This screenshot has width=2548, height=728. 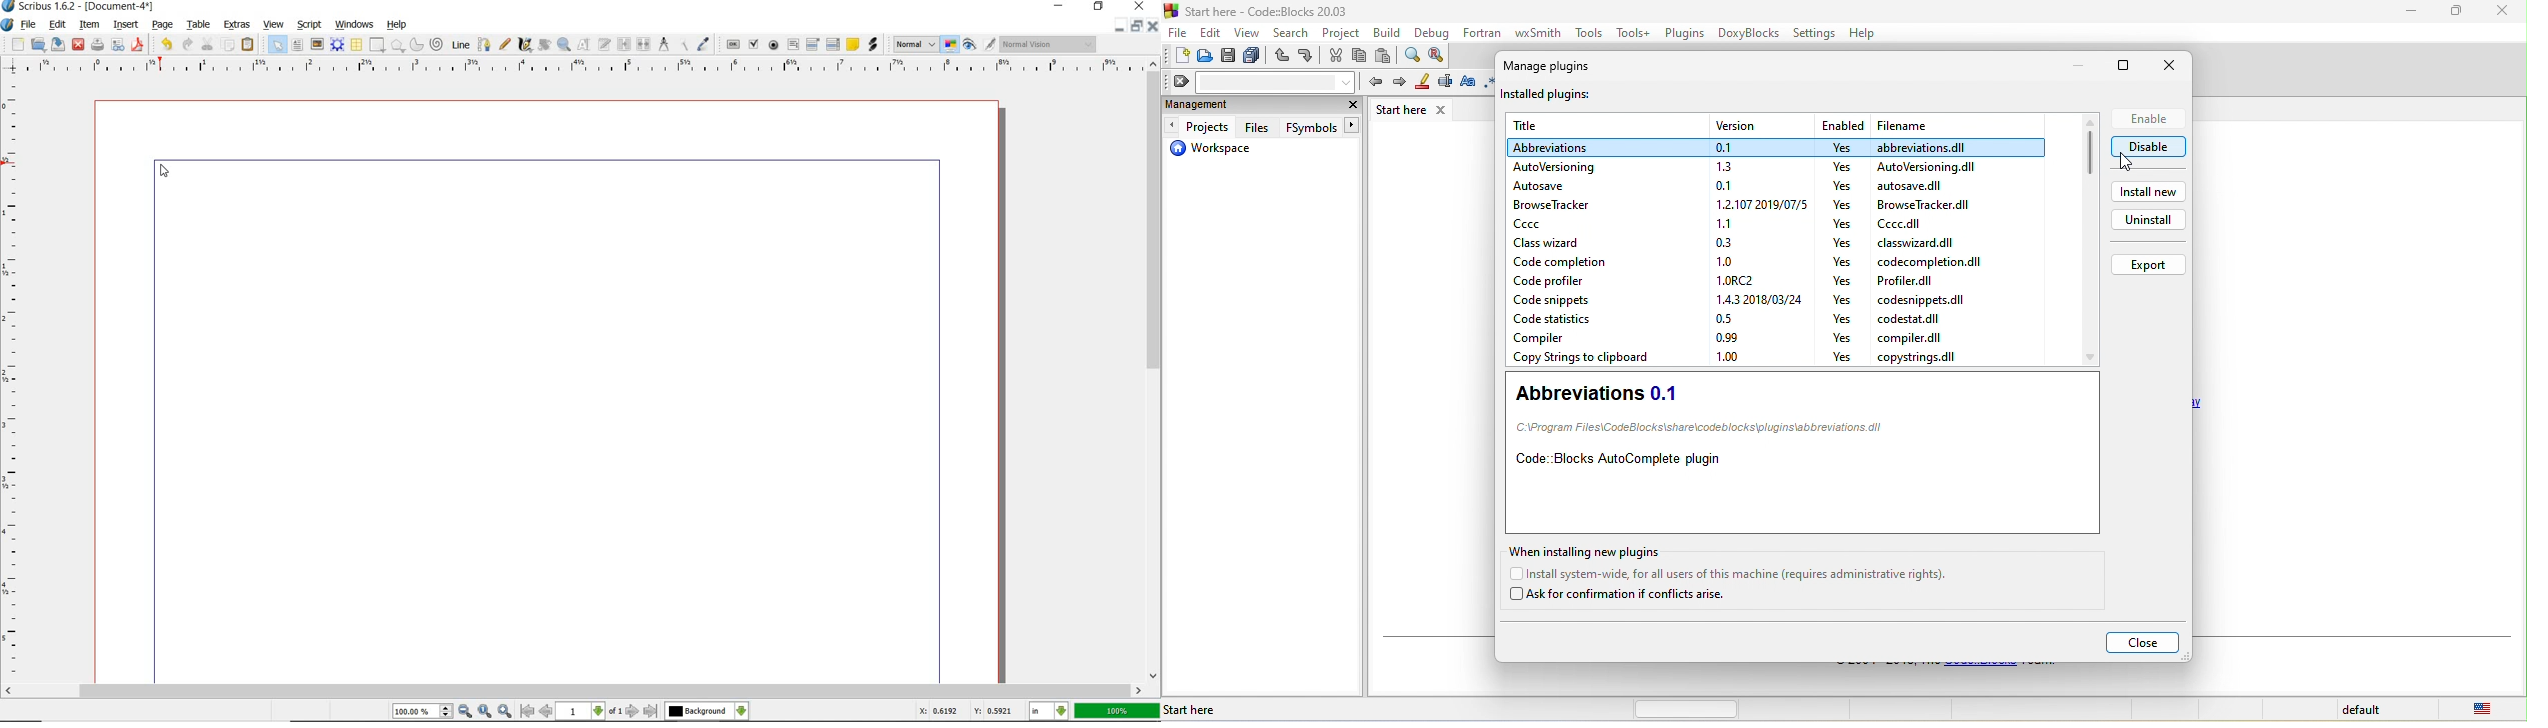 I want to click on render frame, so click(x=339, y=46).